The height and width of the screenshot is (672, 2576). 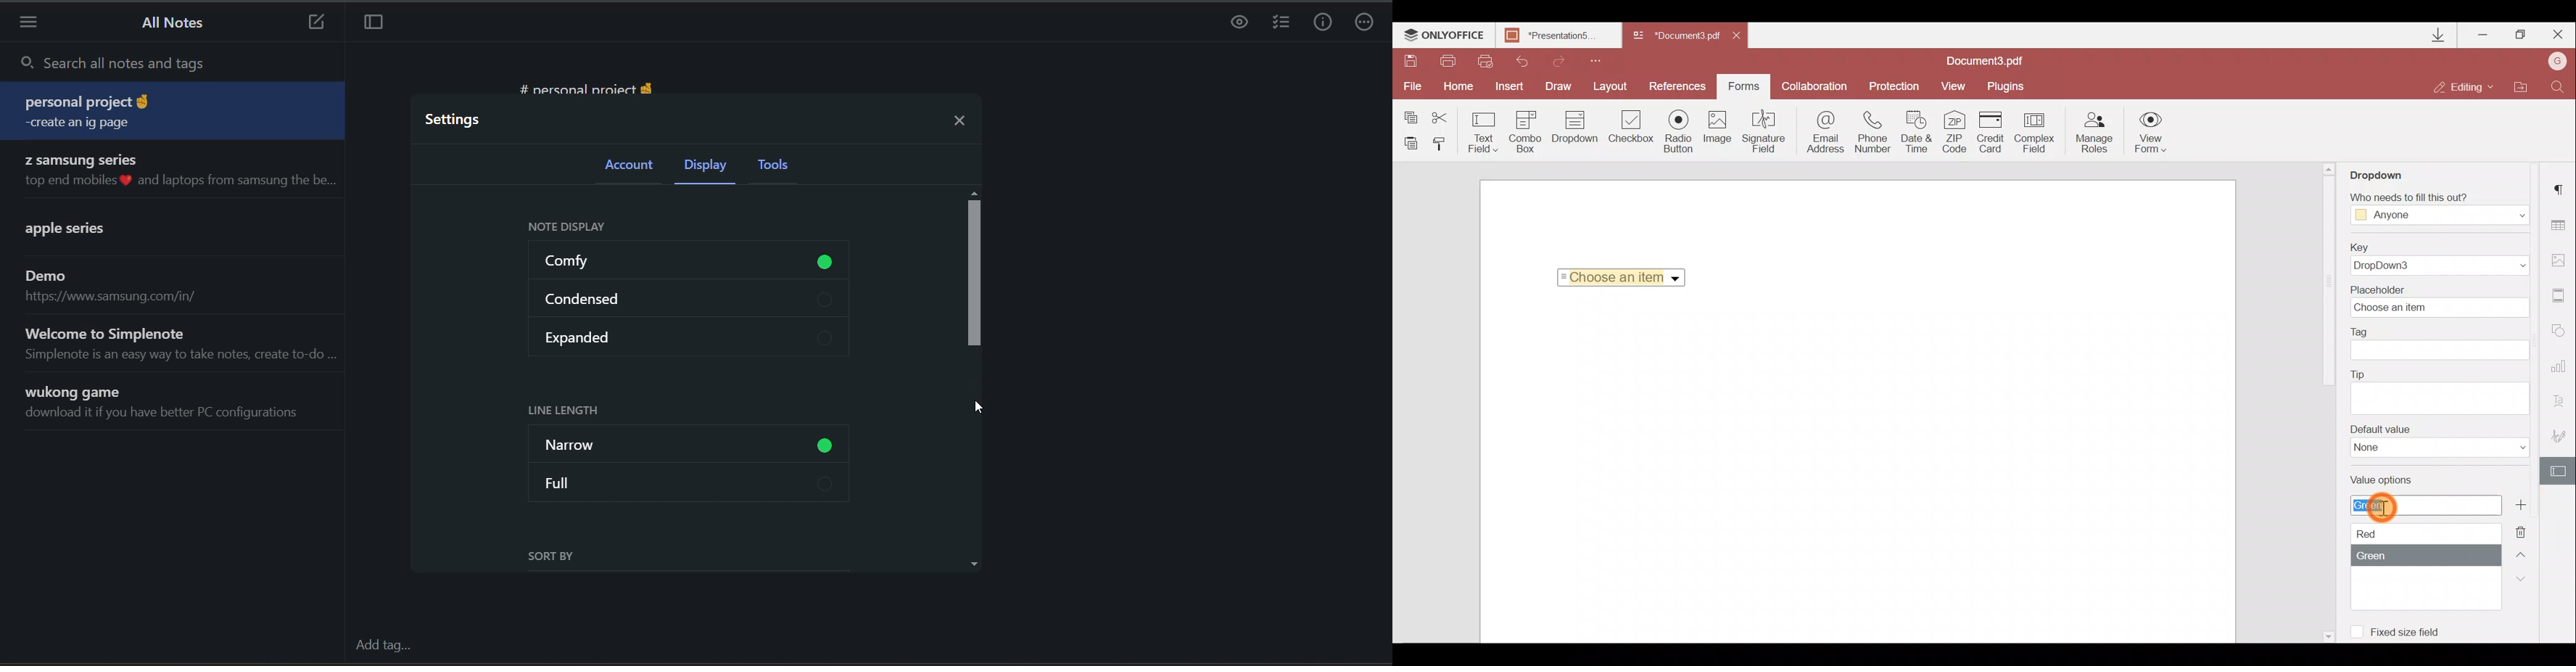 What do you see at coordinates (693, 262) in the screenshot?
I see `comfy` at bounding box center [693, 262].